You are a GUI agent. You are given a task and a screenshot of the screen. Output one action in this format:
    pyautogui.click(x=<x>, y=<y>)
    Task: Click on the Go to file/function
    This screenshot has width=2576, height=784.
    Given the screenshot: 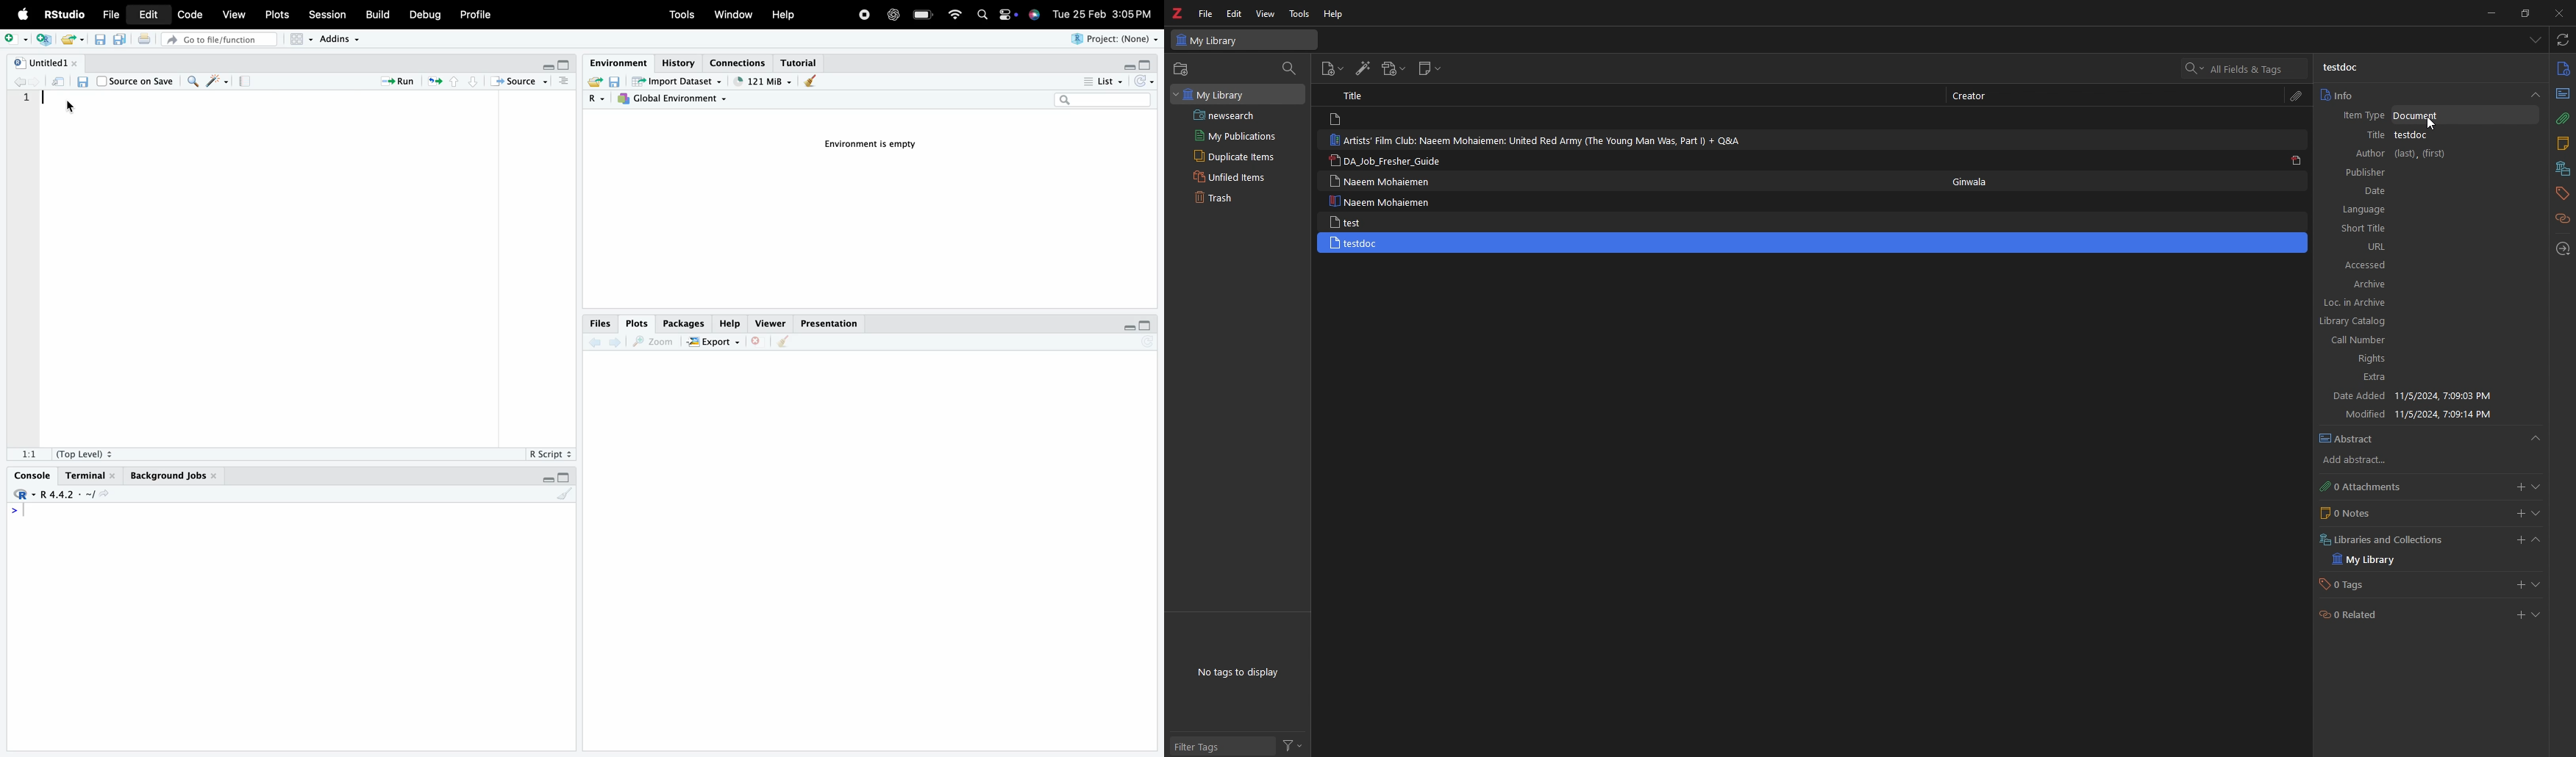 What is the action you would take?
    pyautogui.click(x=220, y=40)
    